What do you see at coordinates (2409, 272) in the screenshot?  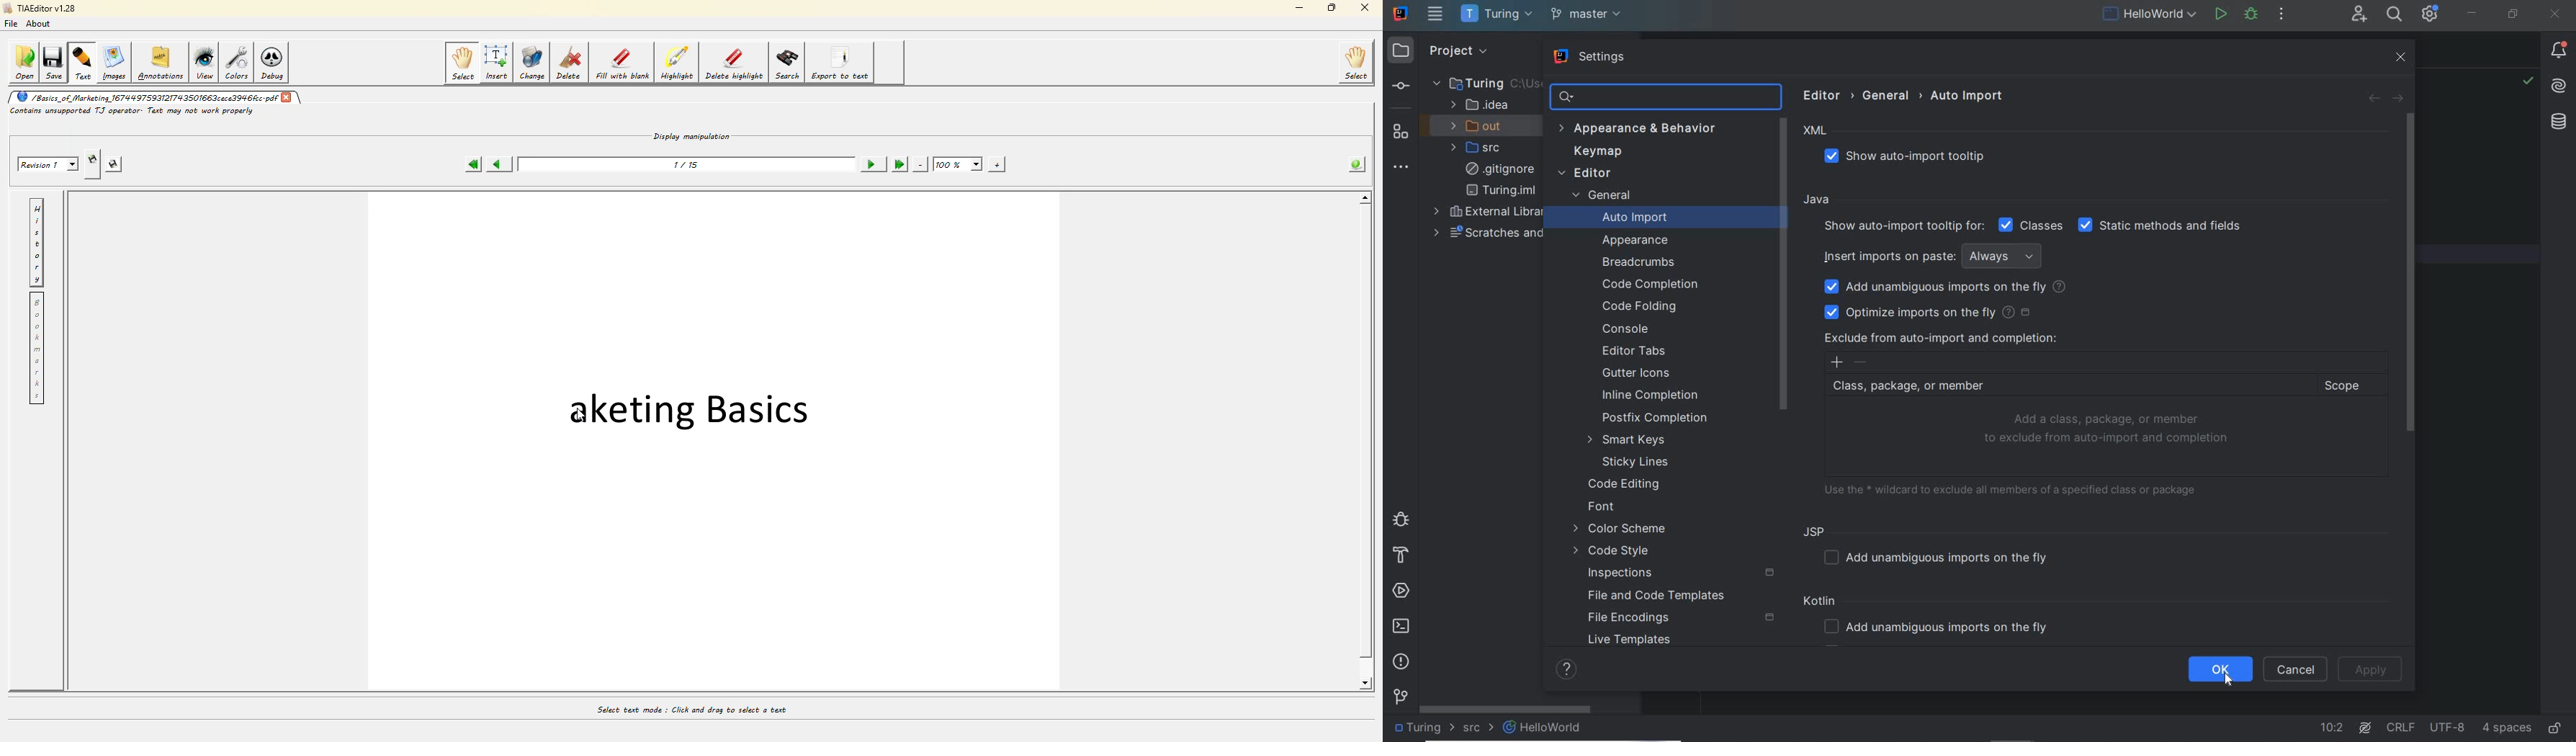 I see `SCROLLBAR` at bounding box center [2409, 272].